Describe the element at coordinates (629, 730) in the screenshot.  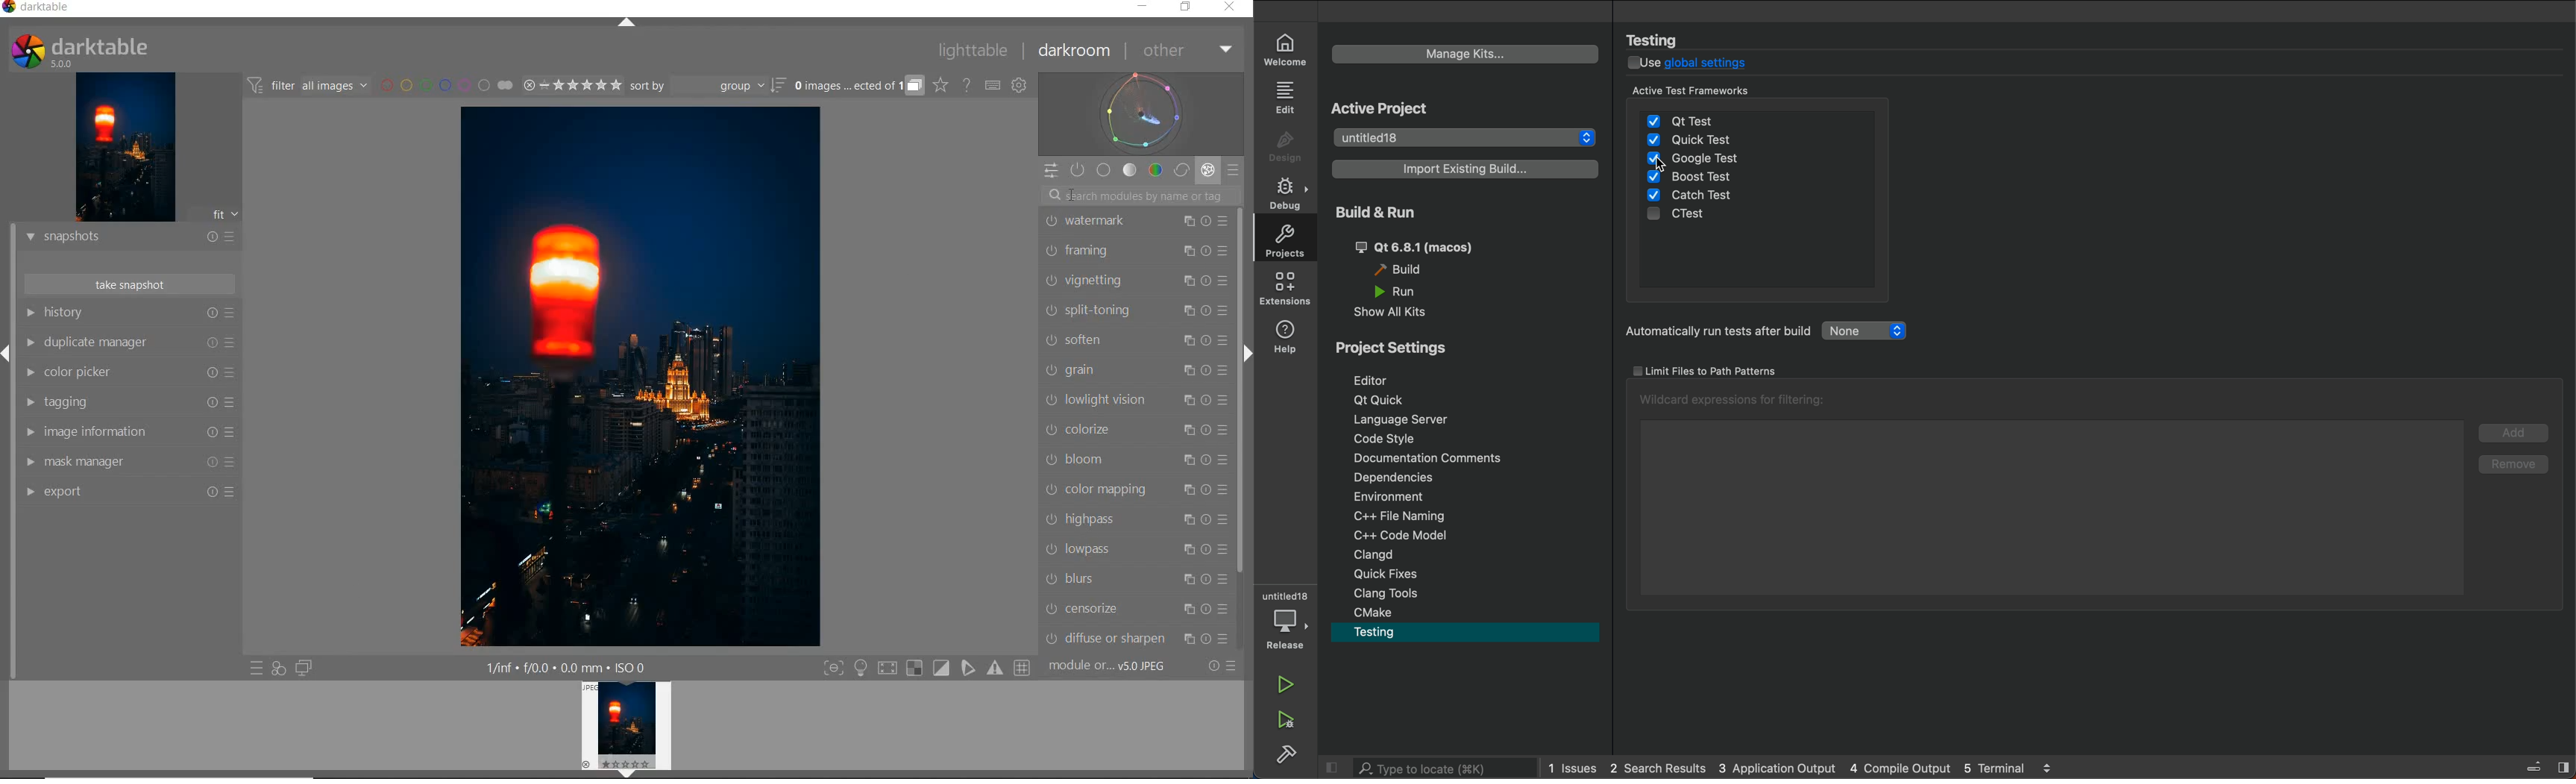
I see `IMAGE PREVIEW` at that location.